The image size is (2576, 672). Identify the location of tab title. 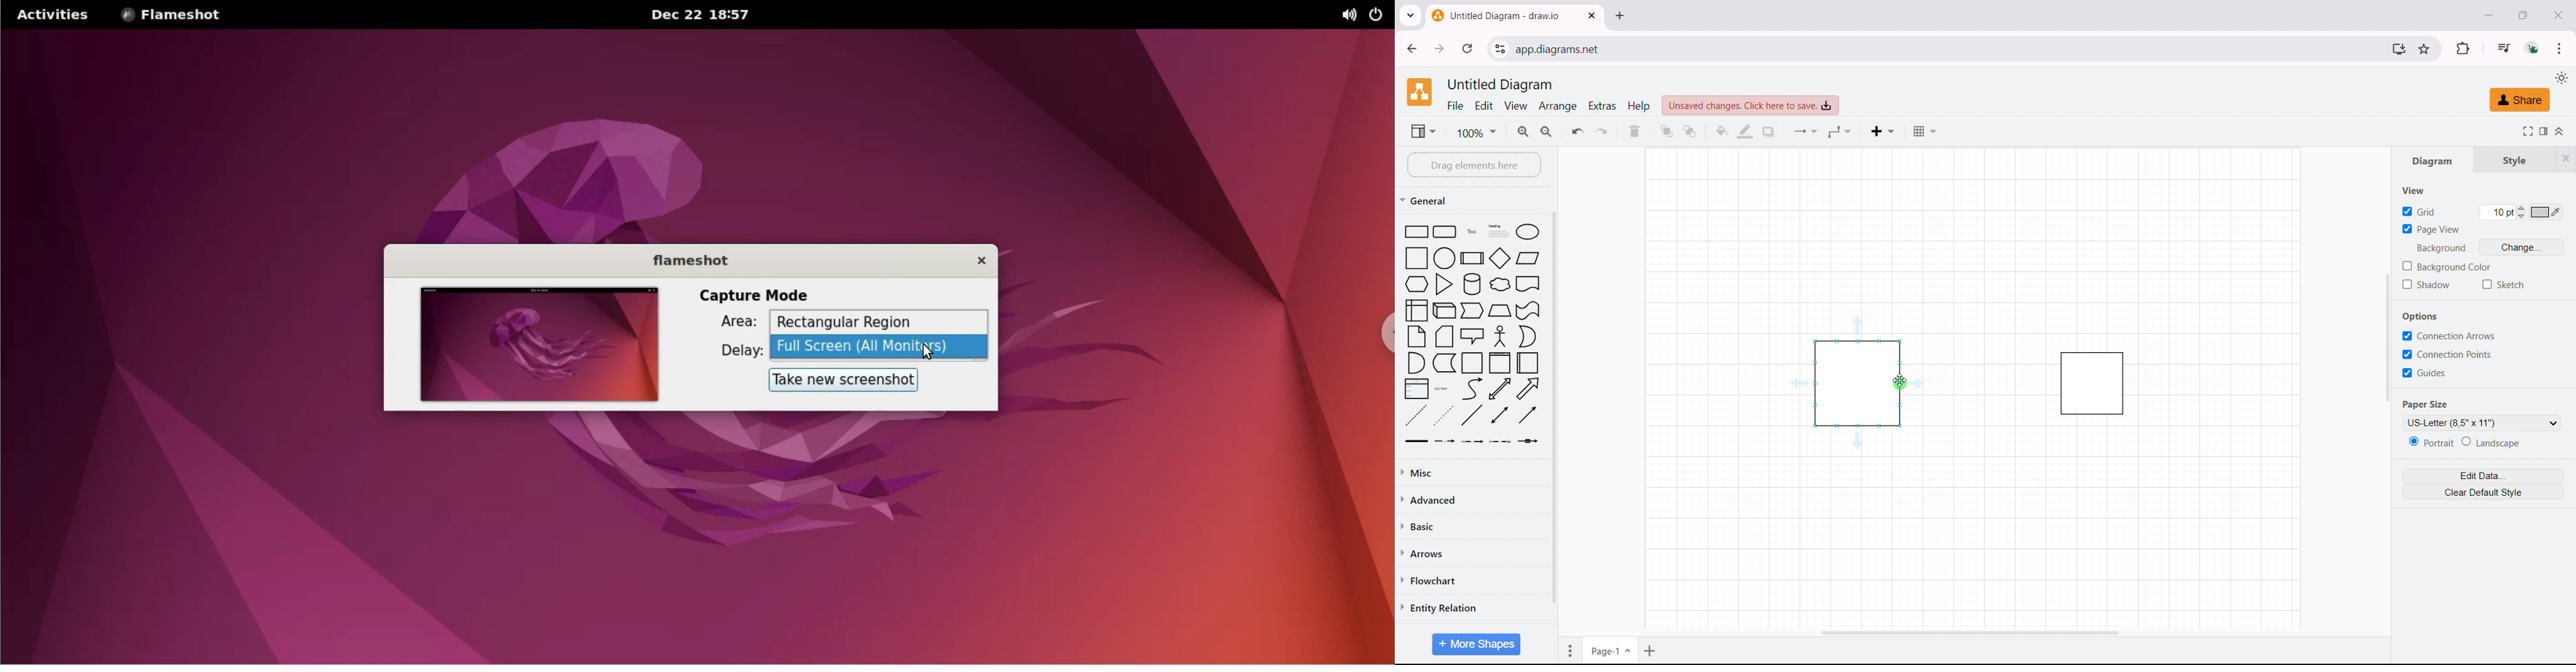
(1497, 15).